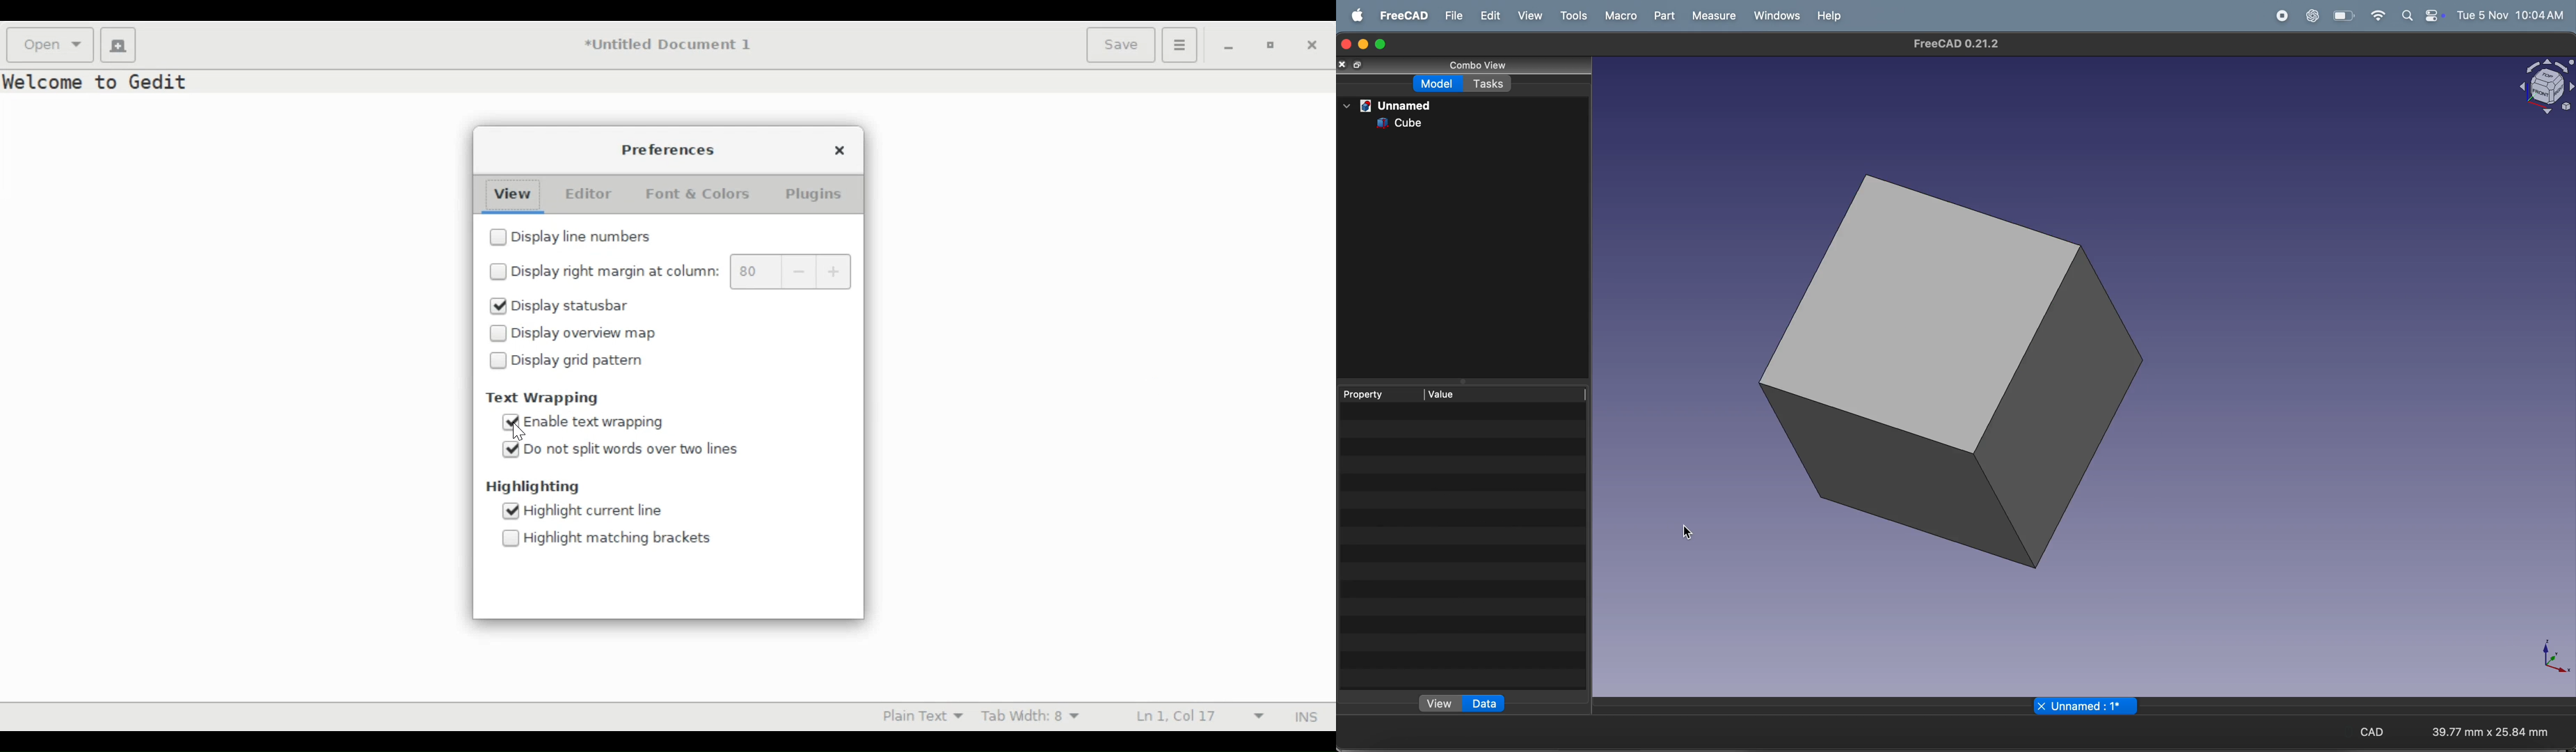  I want to click on Font & Colors, so click(701, 194).